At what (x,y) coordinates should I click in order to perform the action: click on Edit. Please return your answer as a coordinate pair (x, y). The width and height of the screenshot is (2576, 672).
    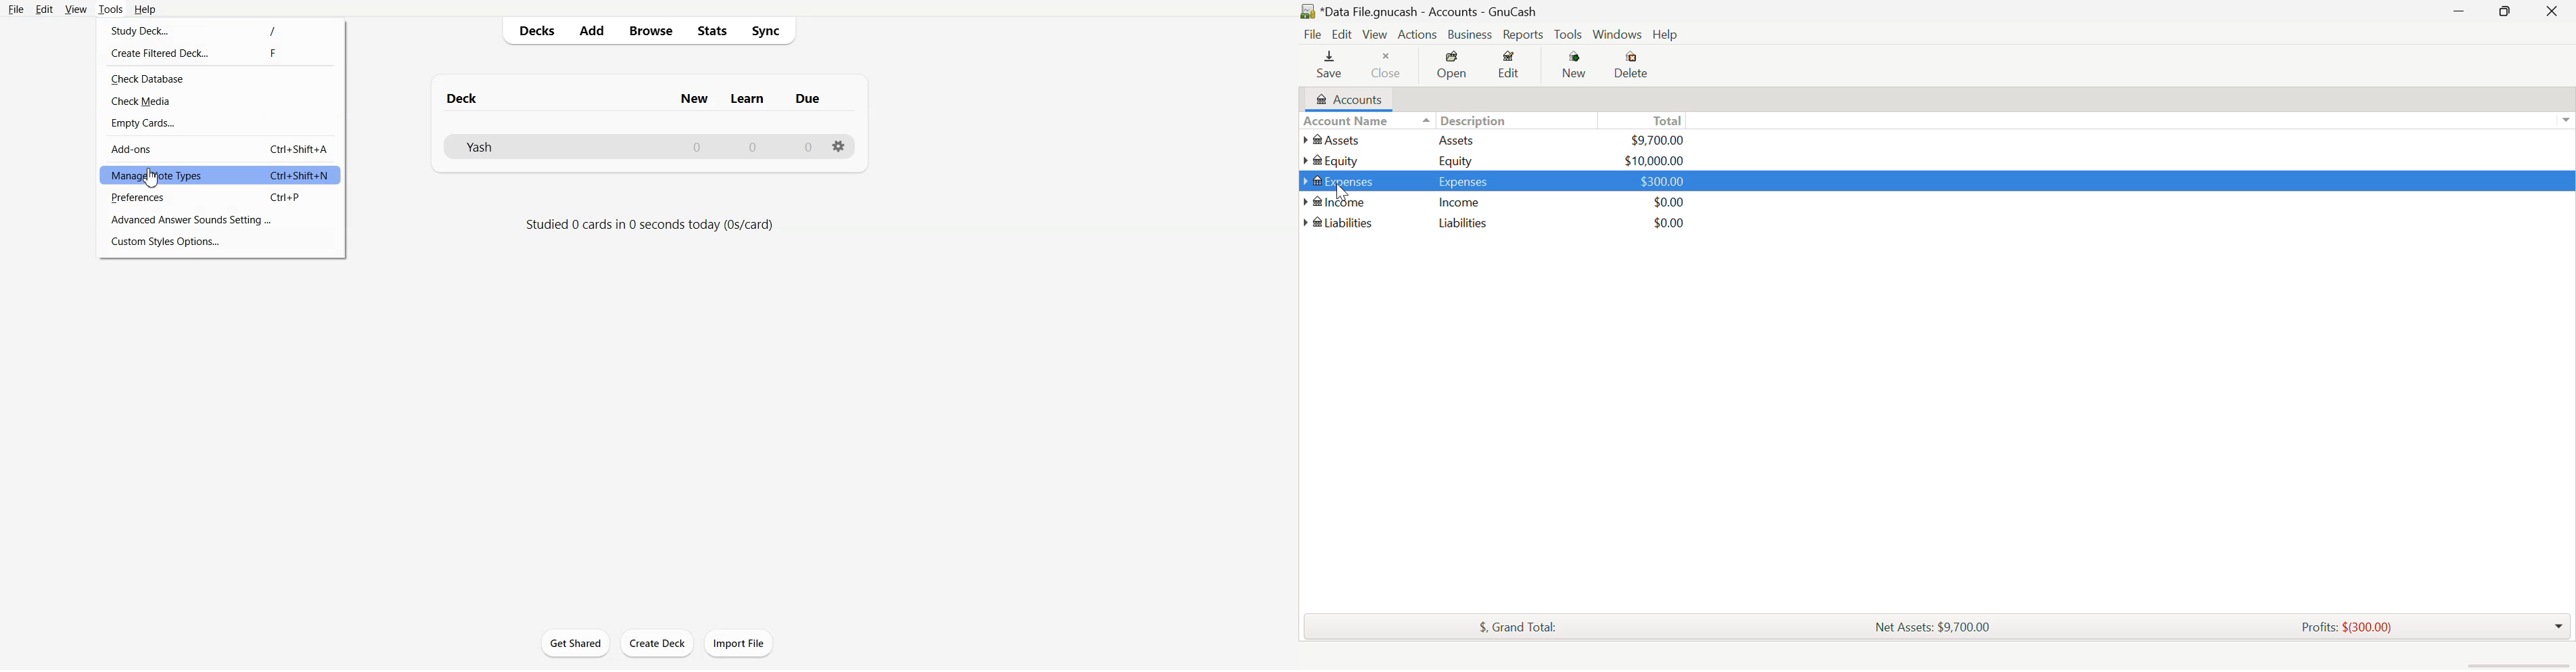
    Looking at the image, I should click on (1513, 66).